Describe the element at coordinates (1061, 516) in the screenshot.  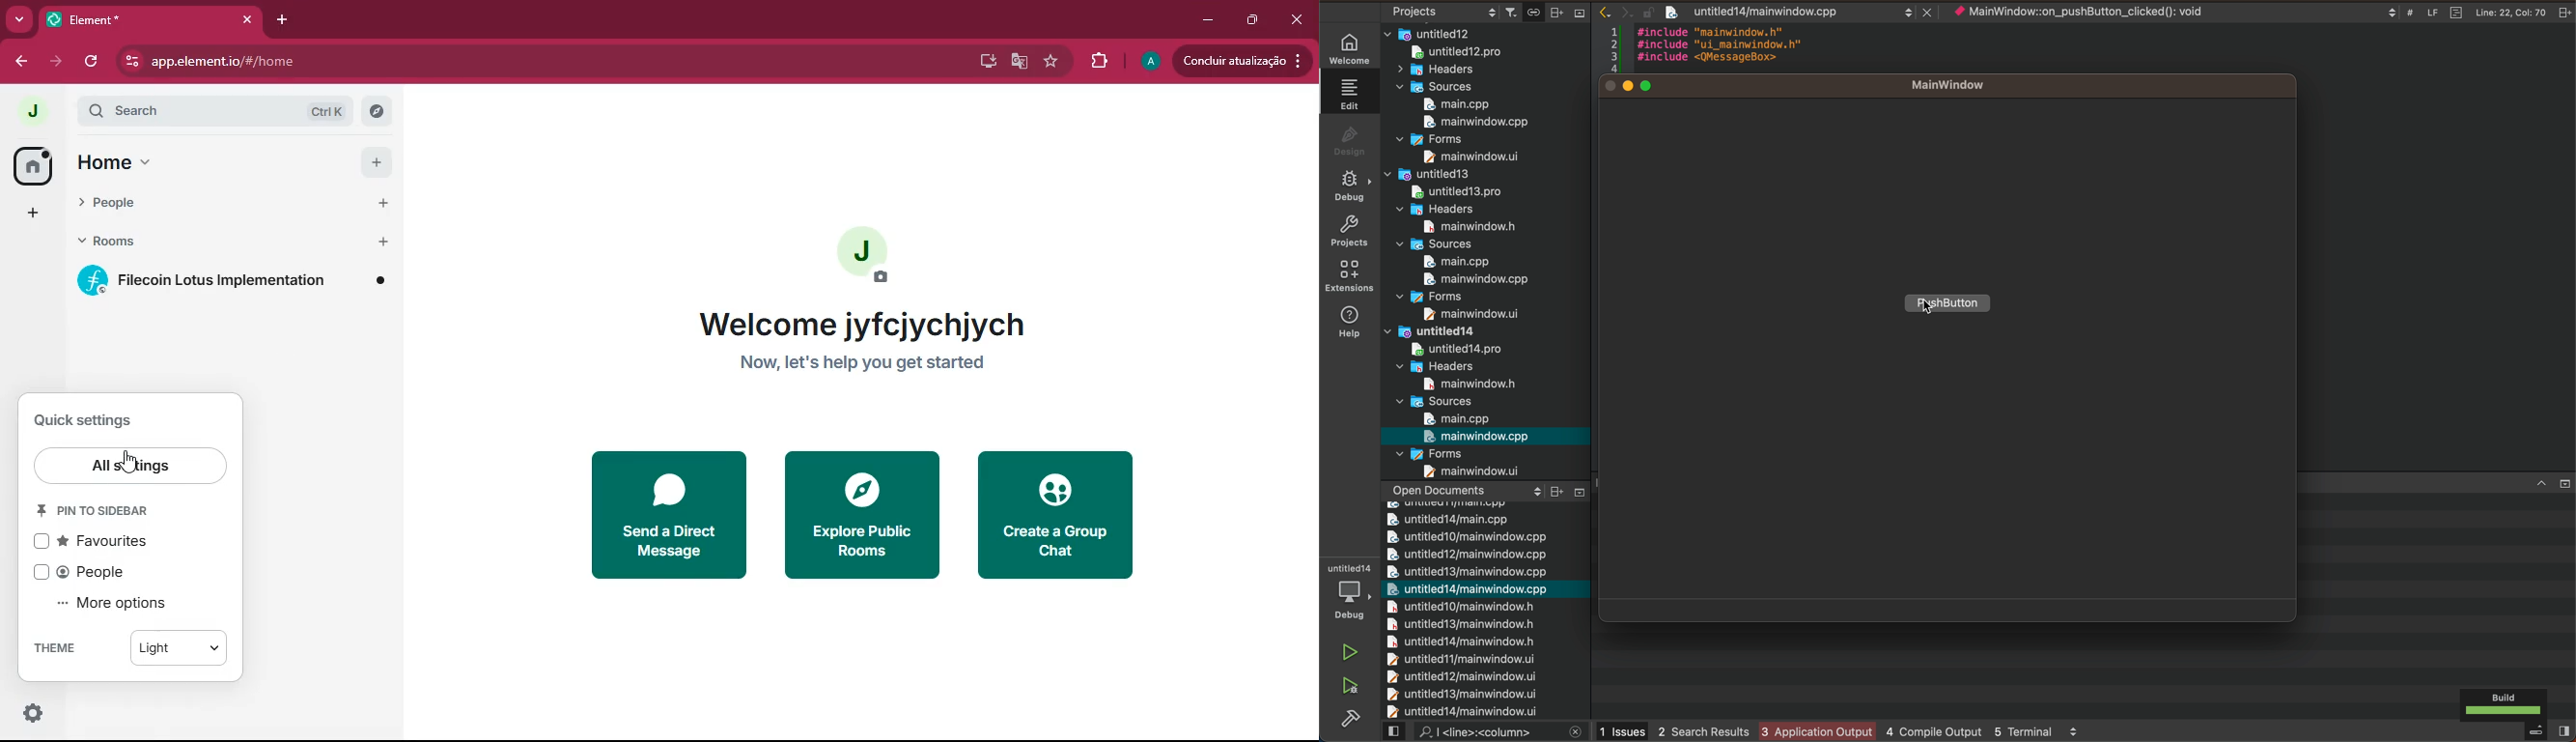
I see `create` at that location.